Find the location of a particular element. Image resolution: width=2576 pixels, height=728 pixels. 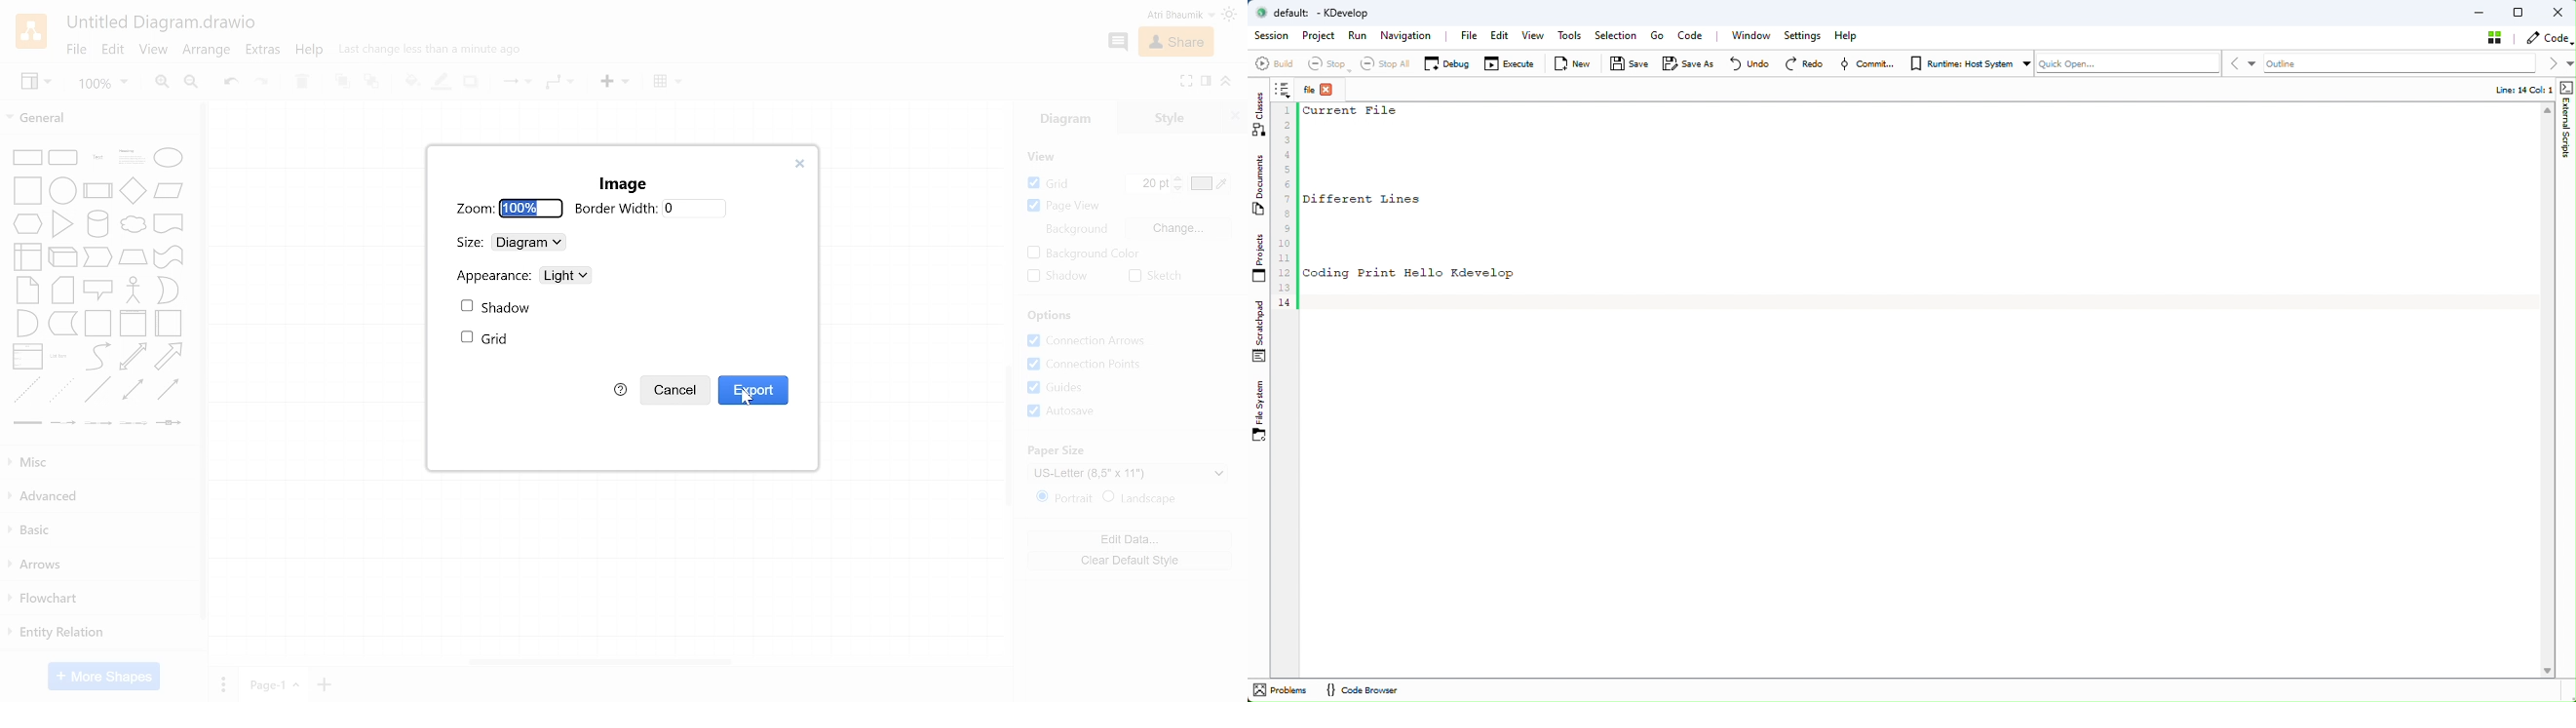

Quick Open is located at coordinates (2127, 63).